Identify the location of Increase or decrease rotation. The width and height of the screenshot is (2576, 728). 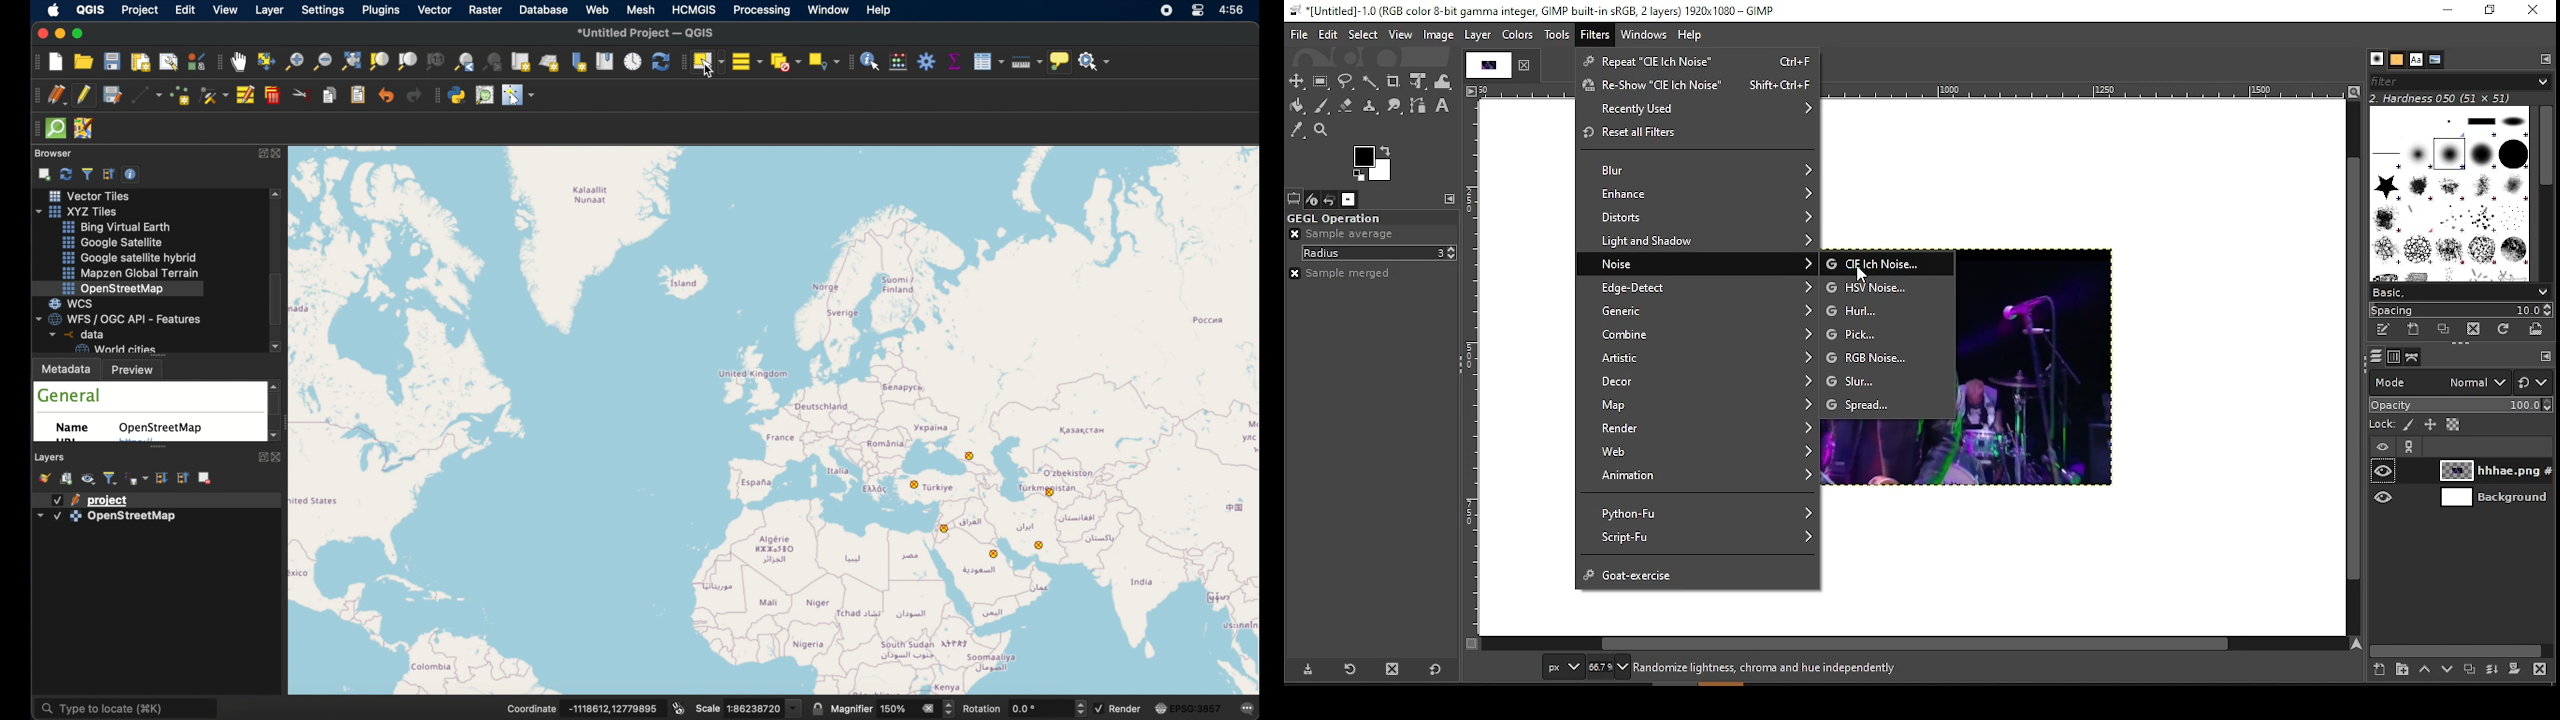
(1079, 707).